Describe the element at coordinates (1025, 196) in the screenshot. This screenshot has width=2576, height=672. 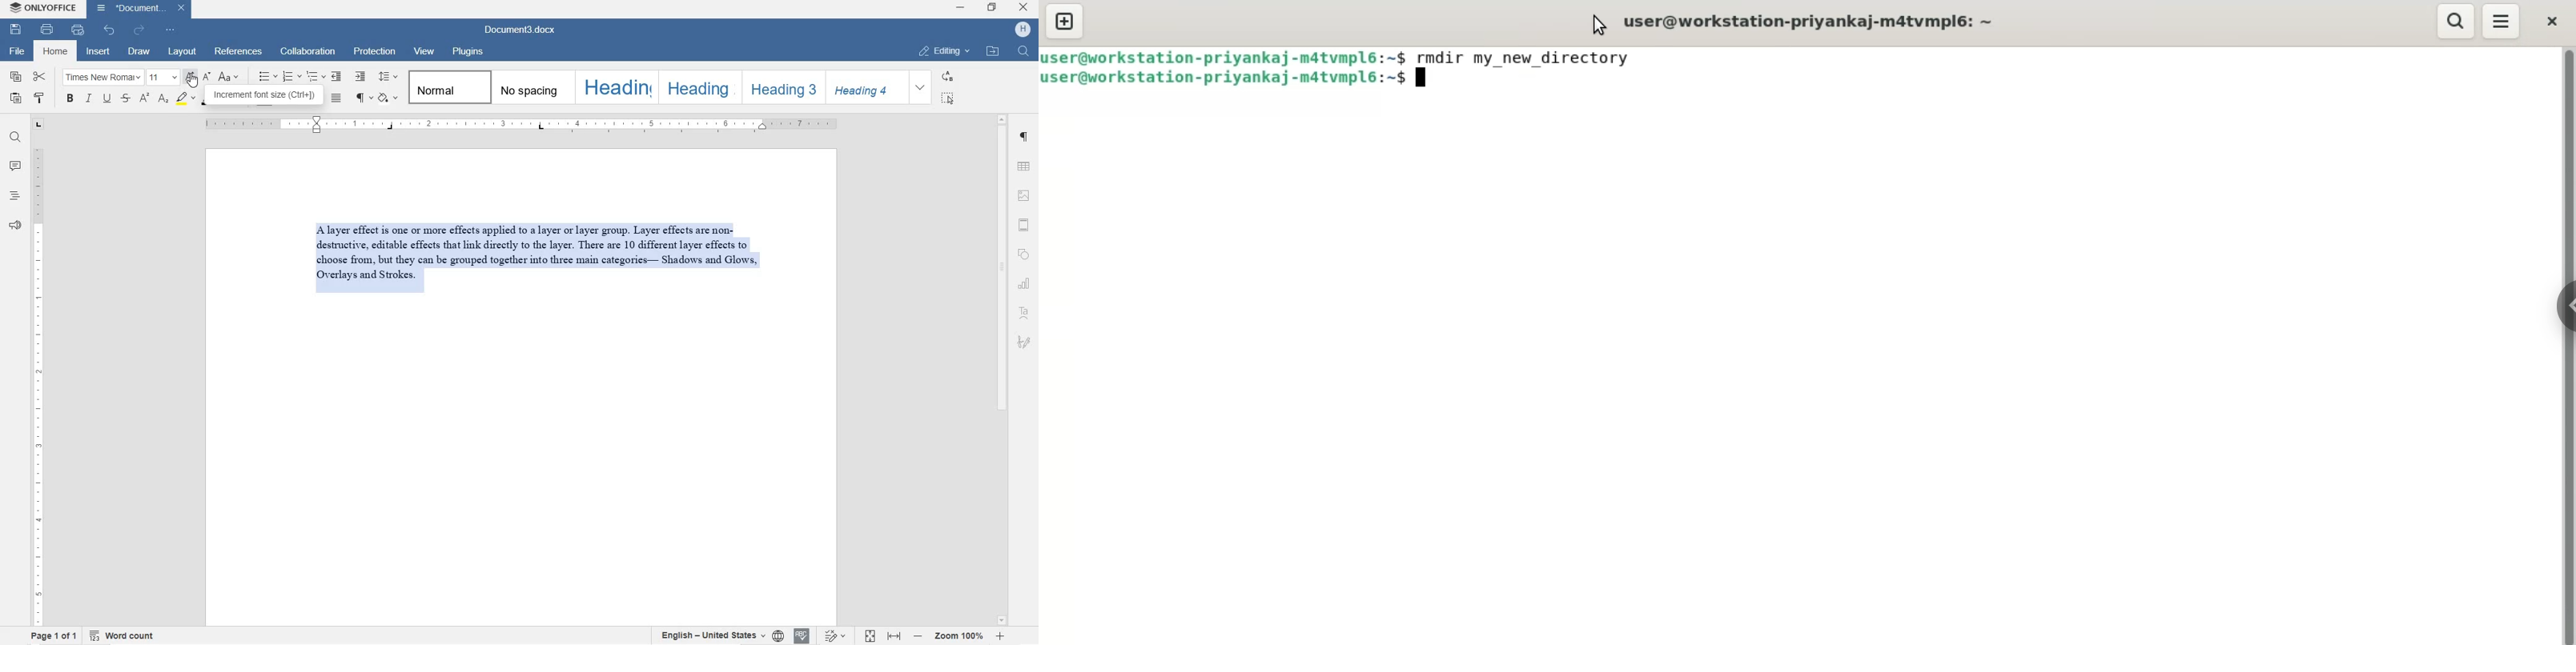
I see `IMAGE` at that location.